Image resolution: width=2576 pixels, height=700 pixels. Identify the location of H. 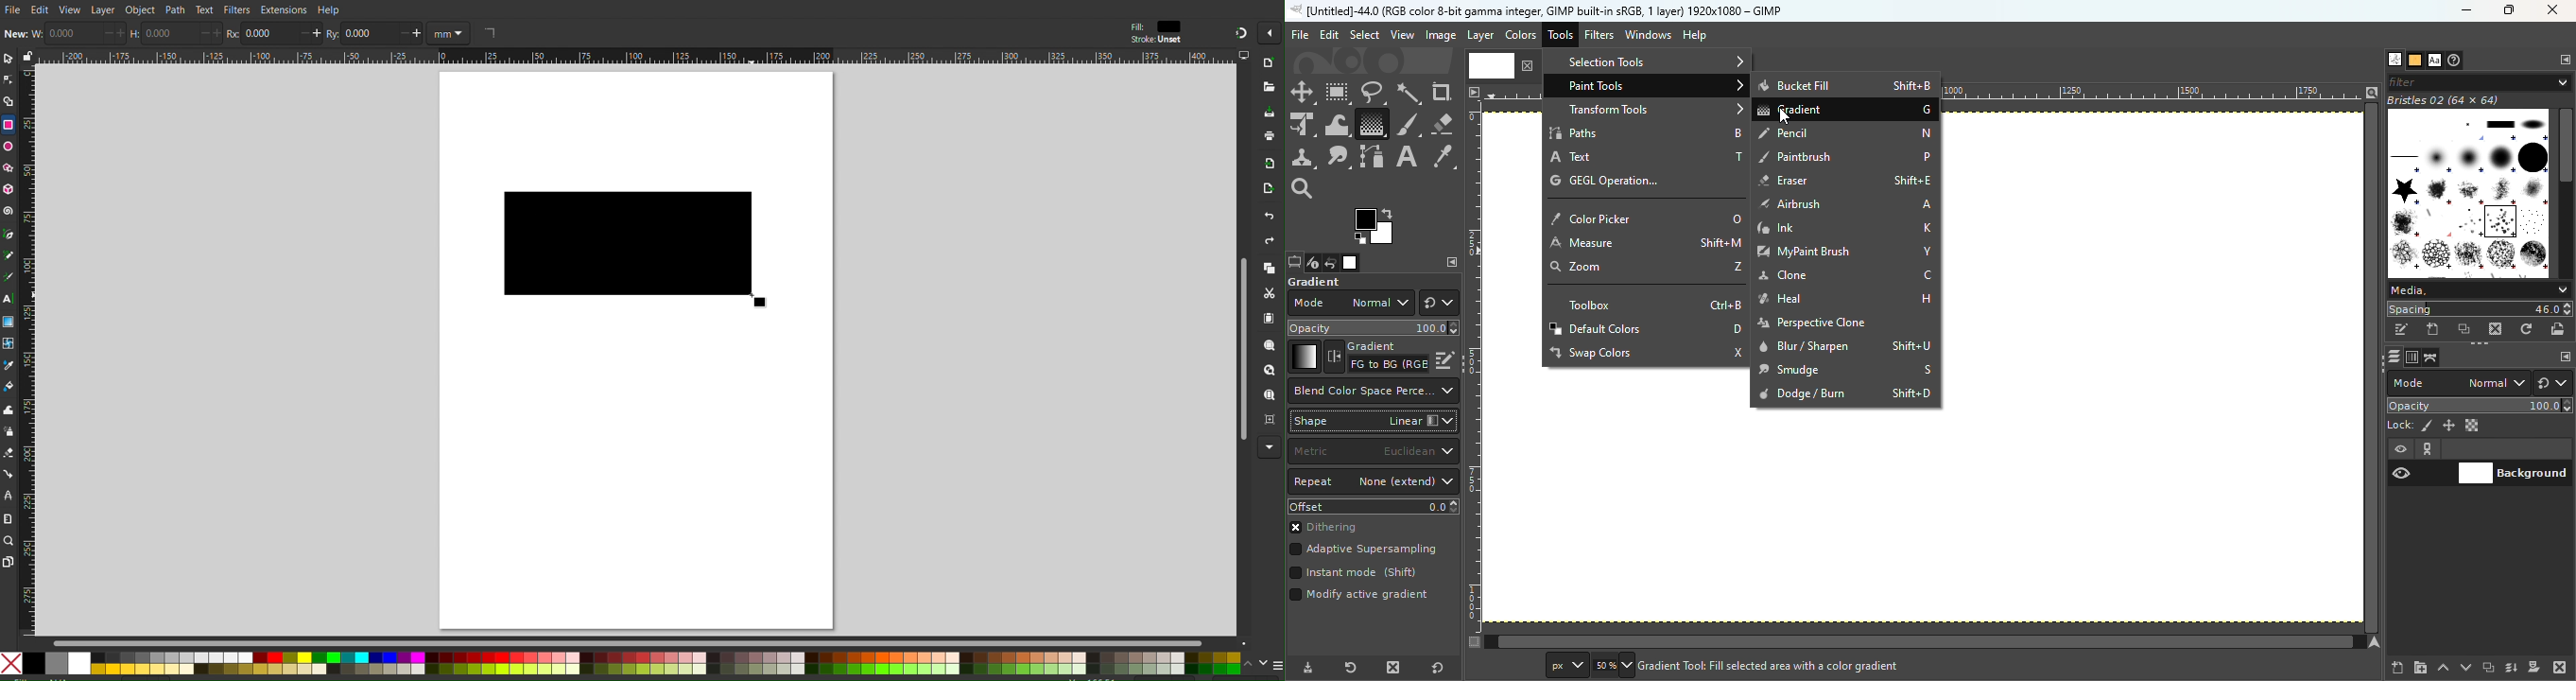
(135, 36).